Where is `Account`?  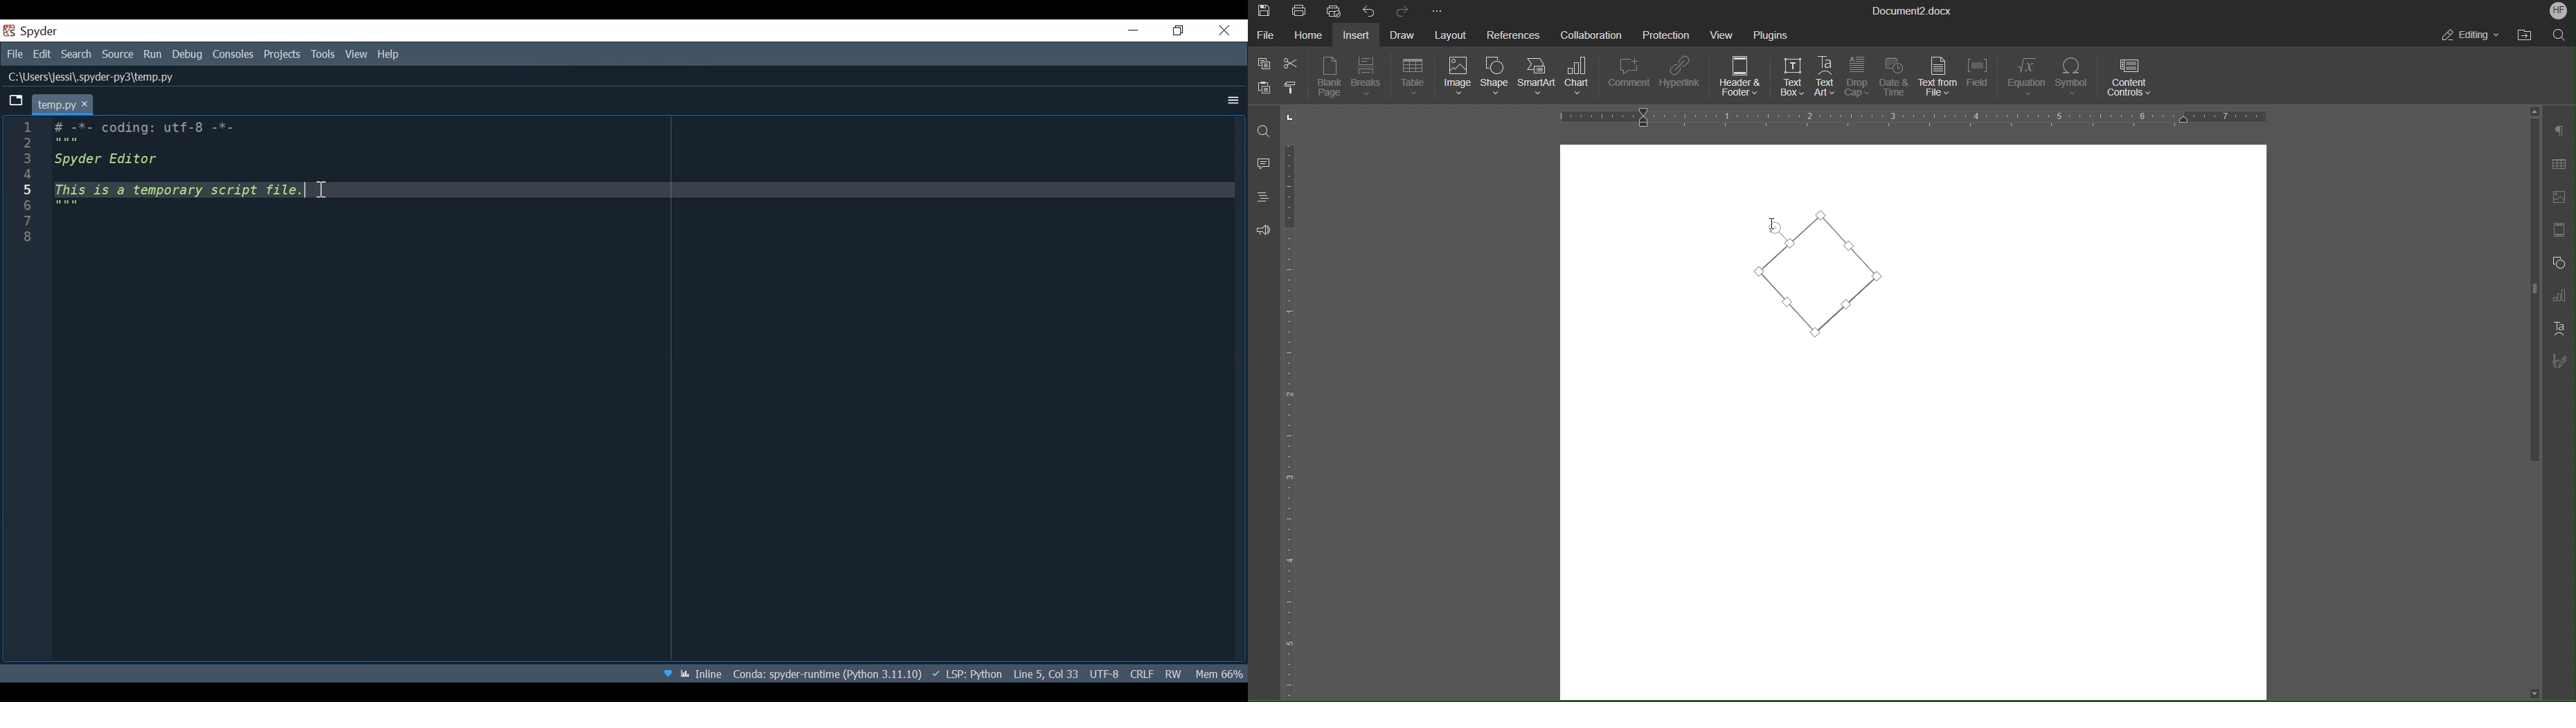 Account is located at coordinates (2559, 12).